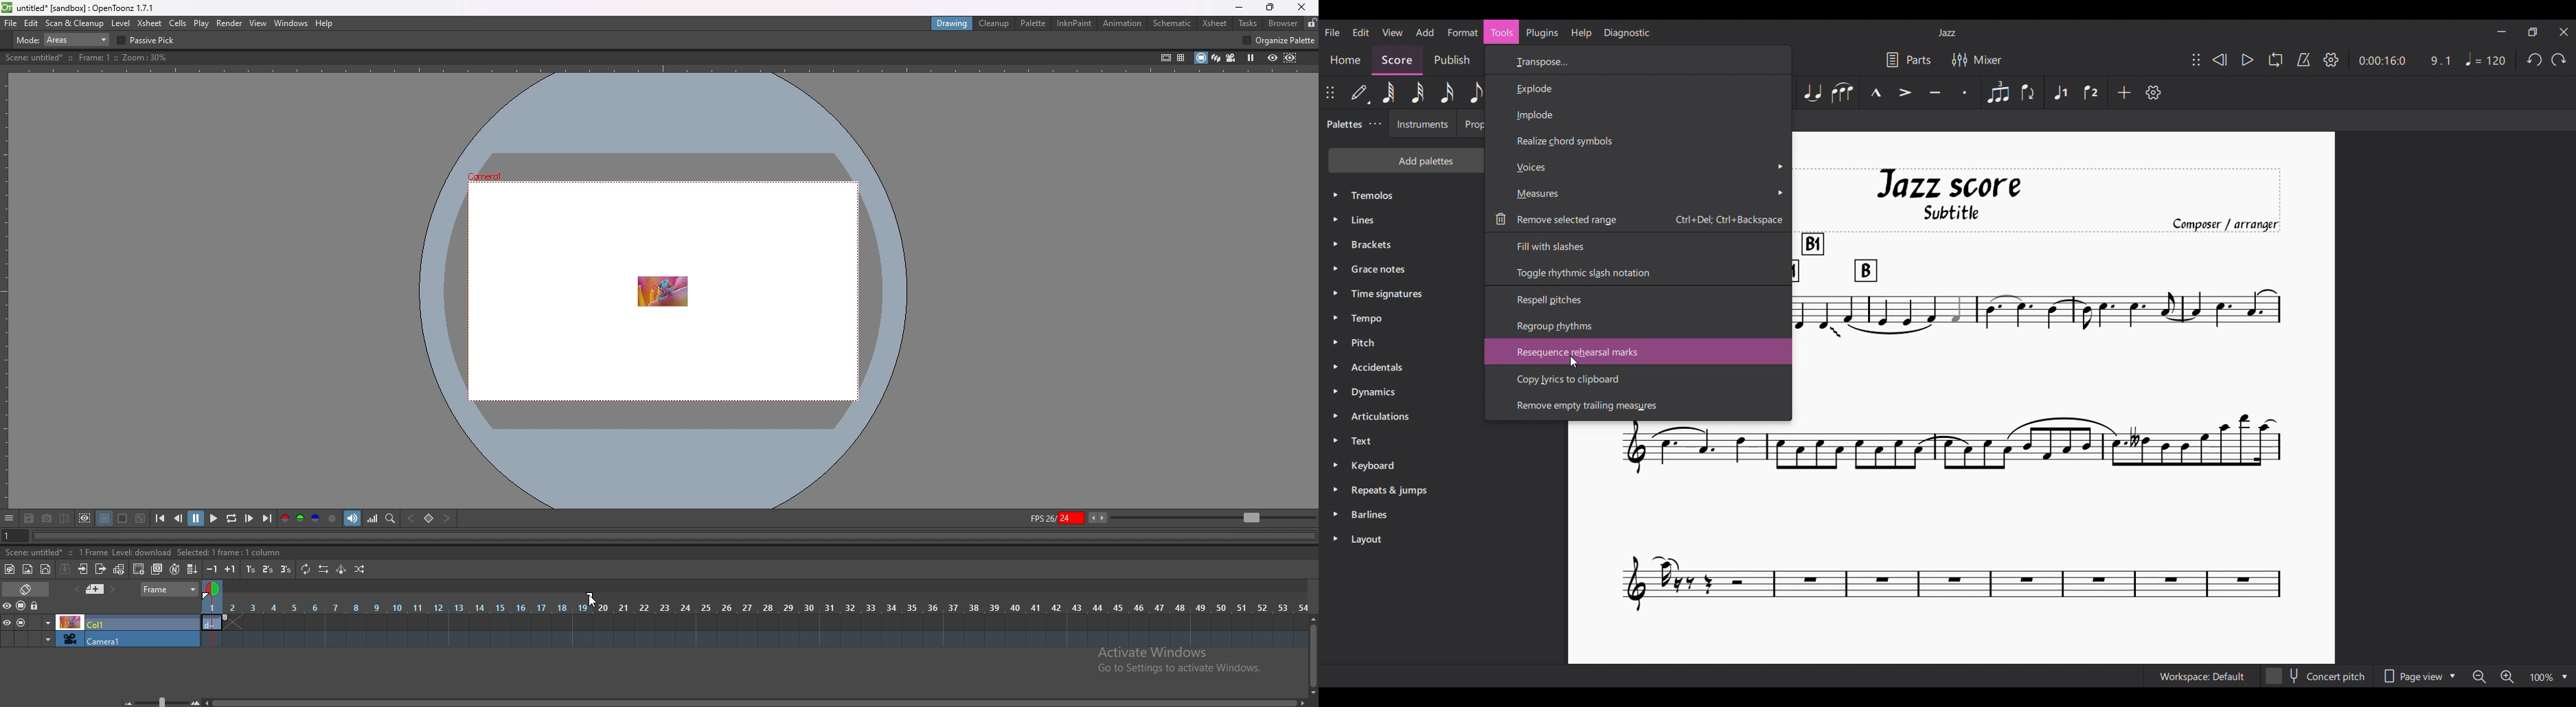  What do you see at coordinates (1964, 92) in the screenshot?
I see `Staccato` at bounding box center [1964, 92].